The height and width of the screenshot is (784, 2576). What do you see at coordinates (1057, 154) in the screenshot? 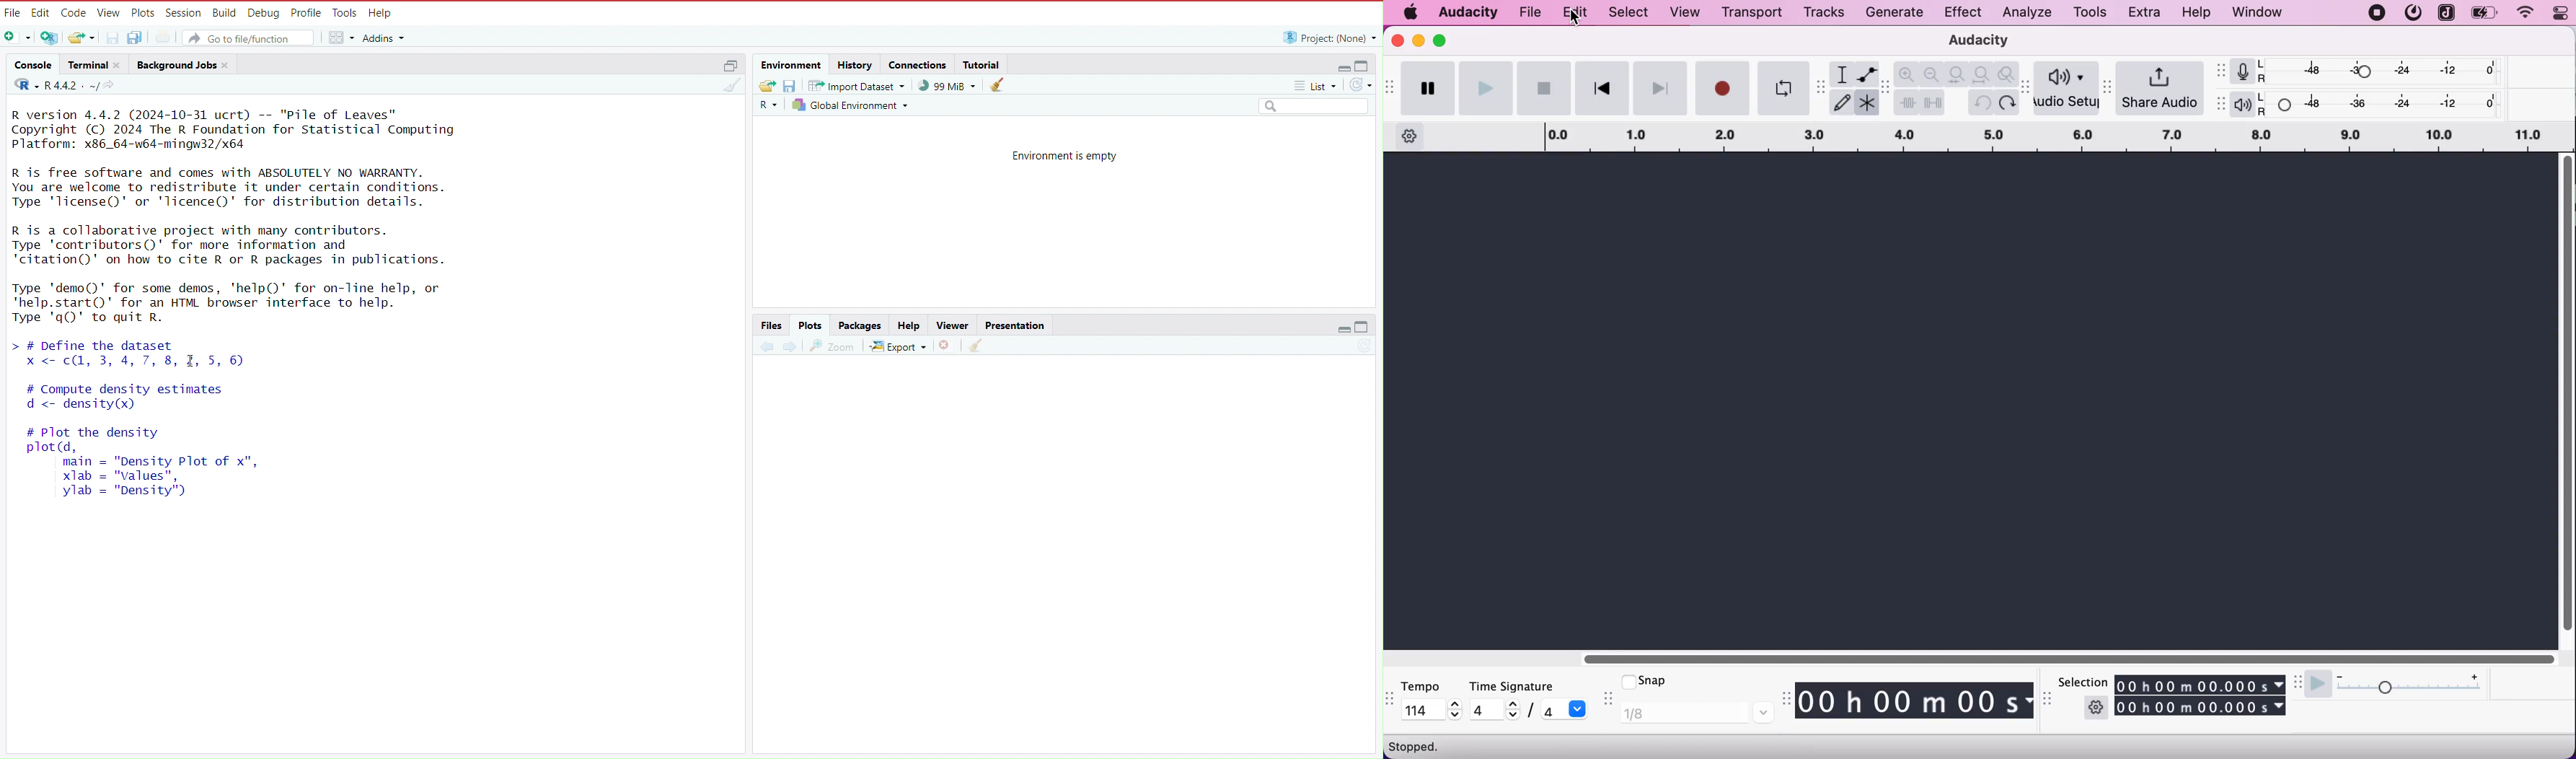
I see `environment is empty` at bounding box center [1057, 154].